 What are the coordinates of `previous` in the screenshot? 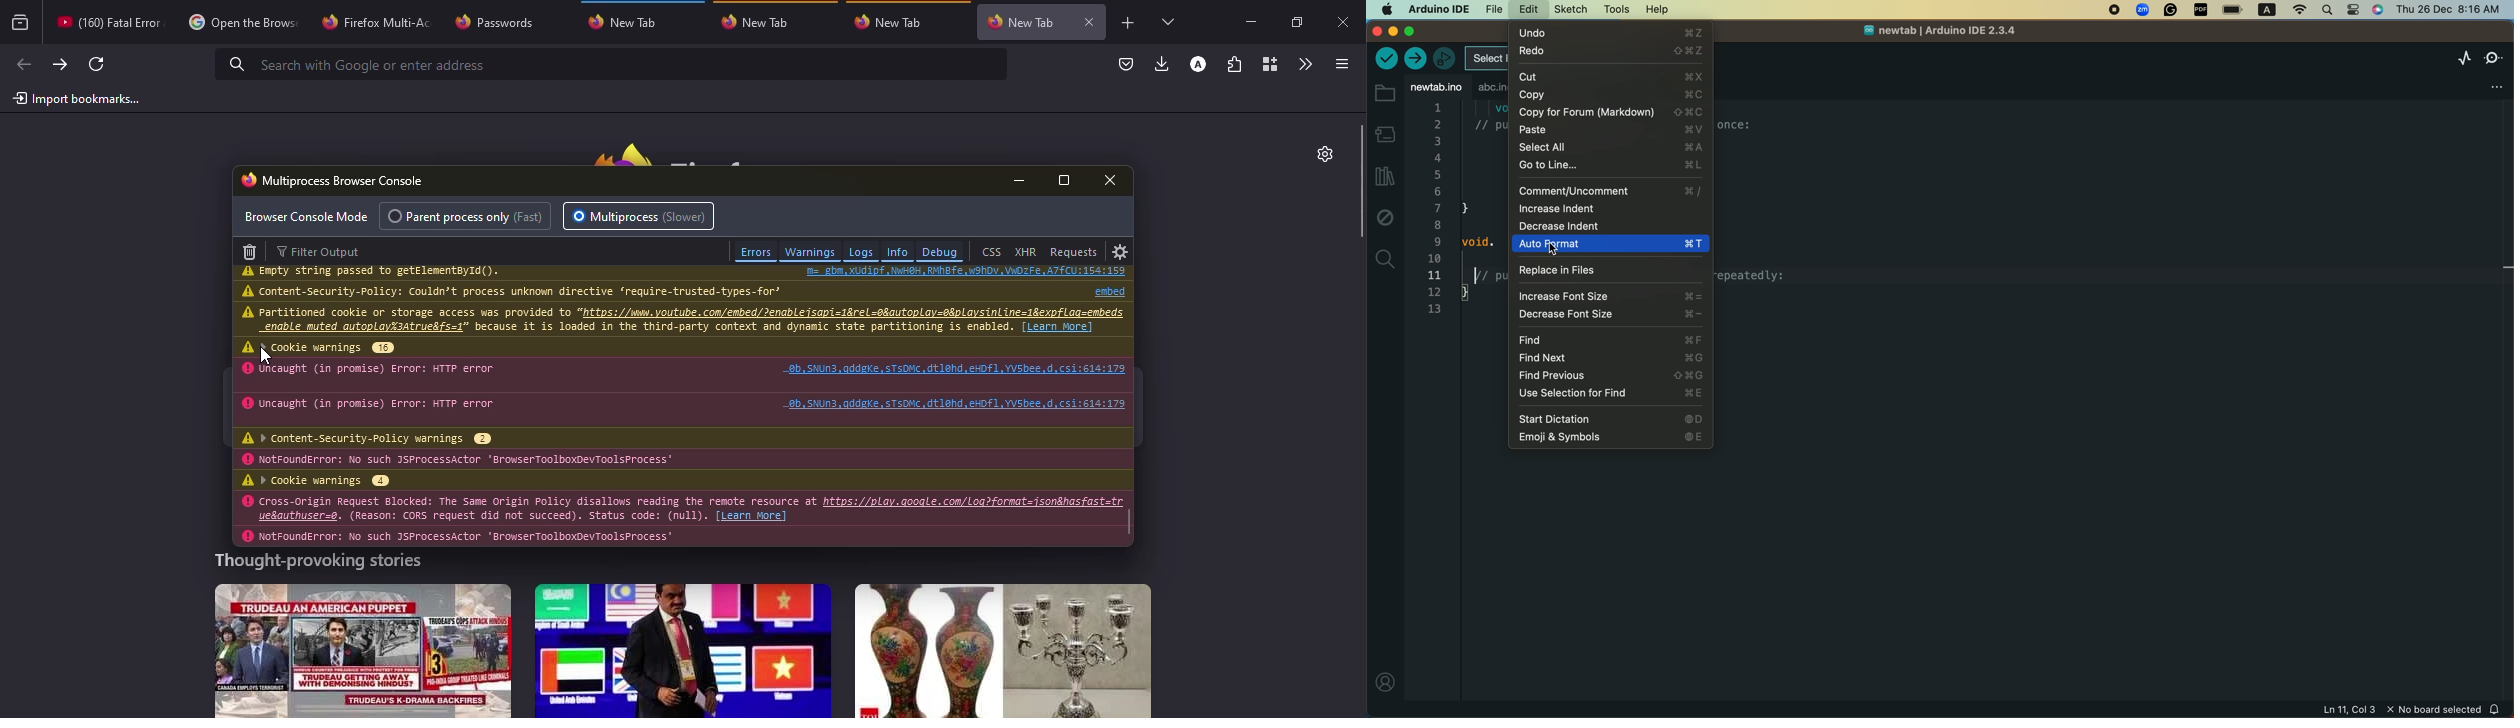 It's located at (1609, 375).